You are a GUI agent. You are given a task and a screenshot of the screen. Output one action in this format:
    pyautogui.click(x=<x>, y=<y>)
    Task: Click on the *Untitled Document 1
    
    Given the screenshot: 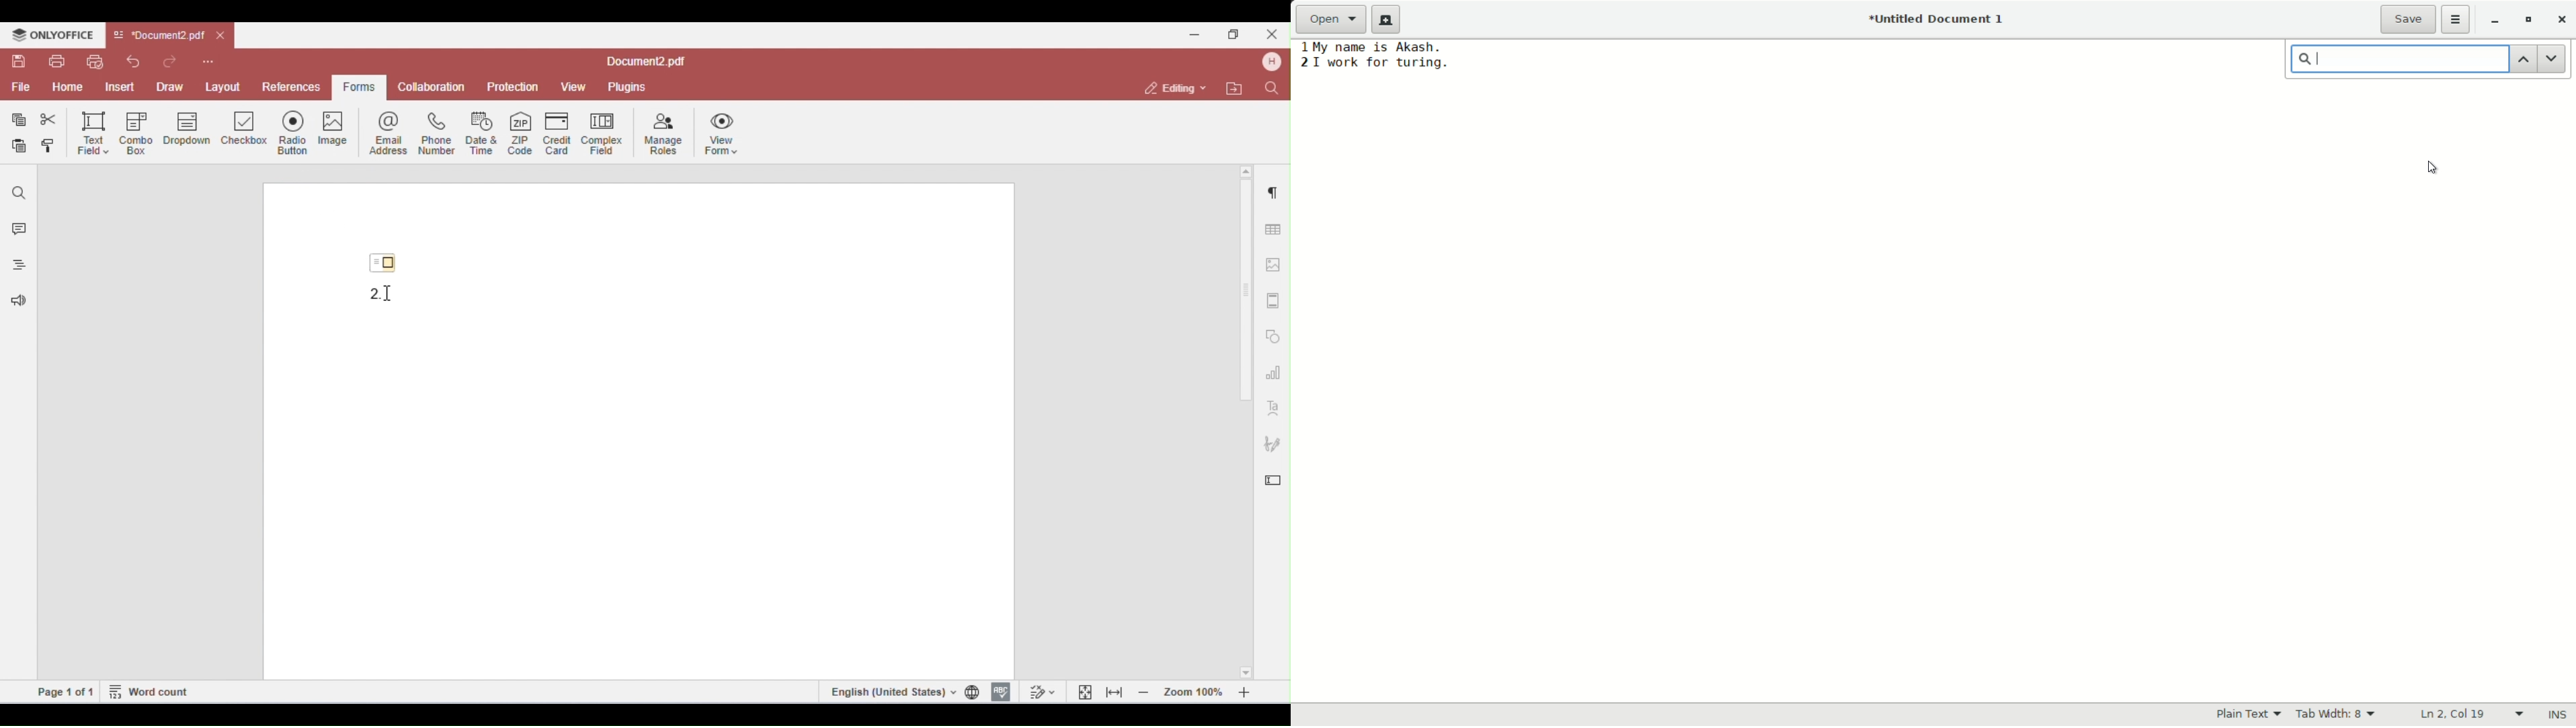 What is the action you would take?
    pyautogui.click(x=1939, y=20)
    